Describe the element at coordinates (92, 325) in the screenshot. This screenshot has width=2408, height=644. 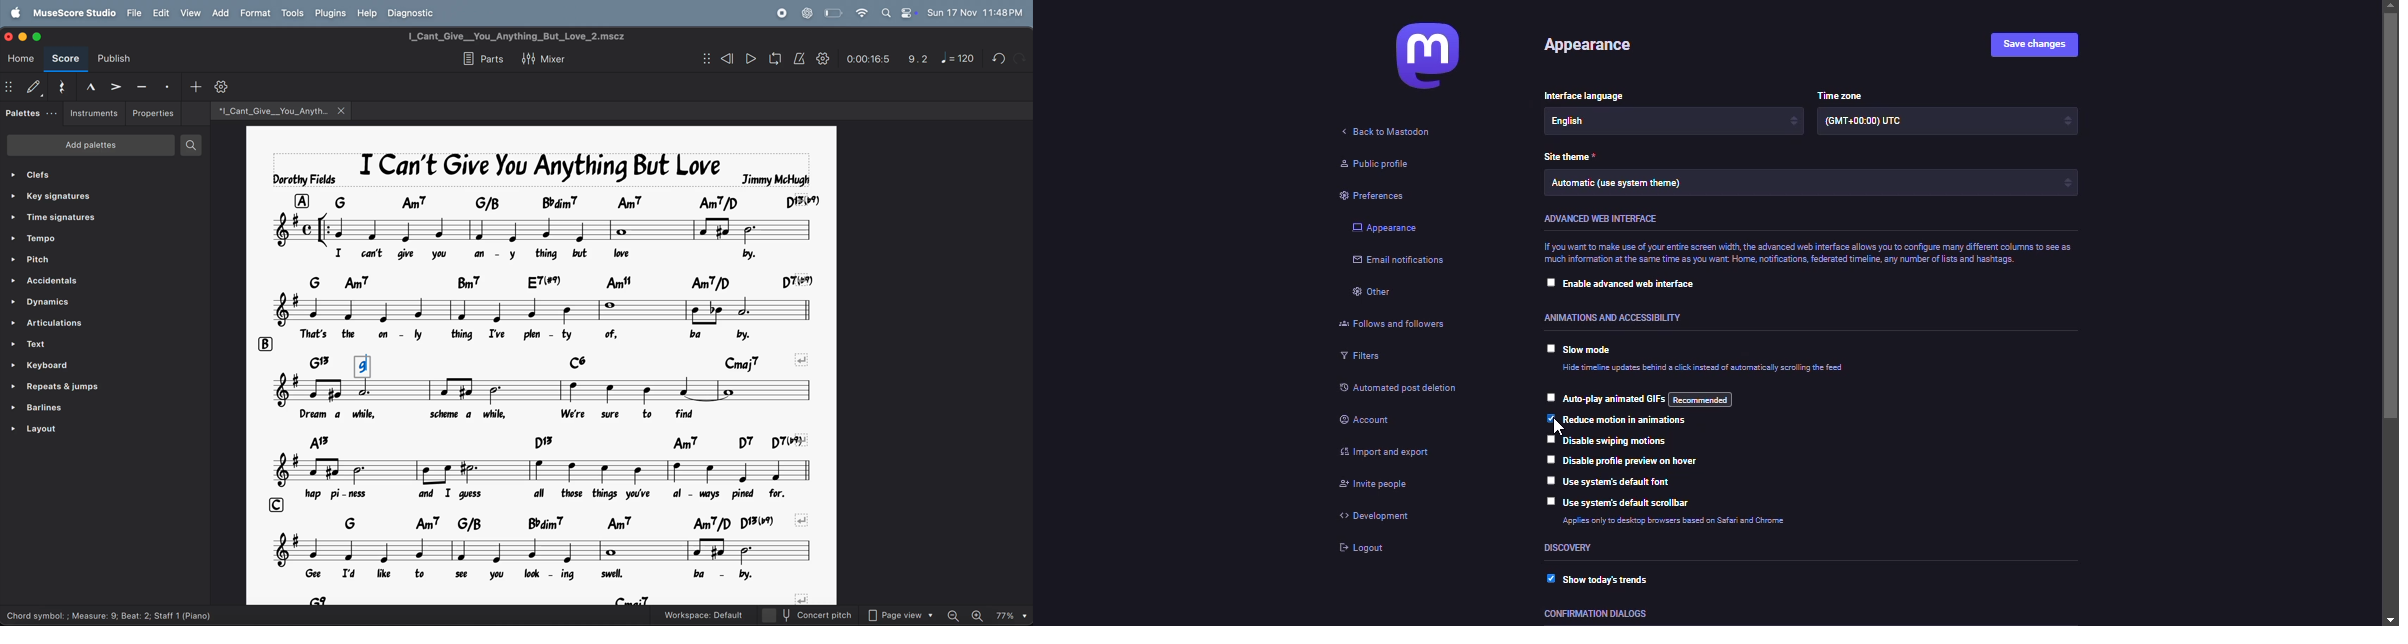
I see `articulations` at that location.